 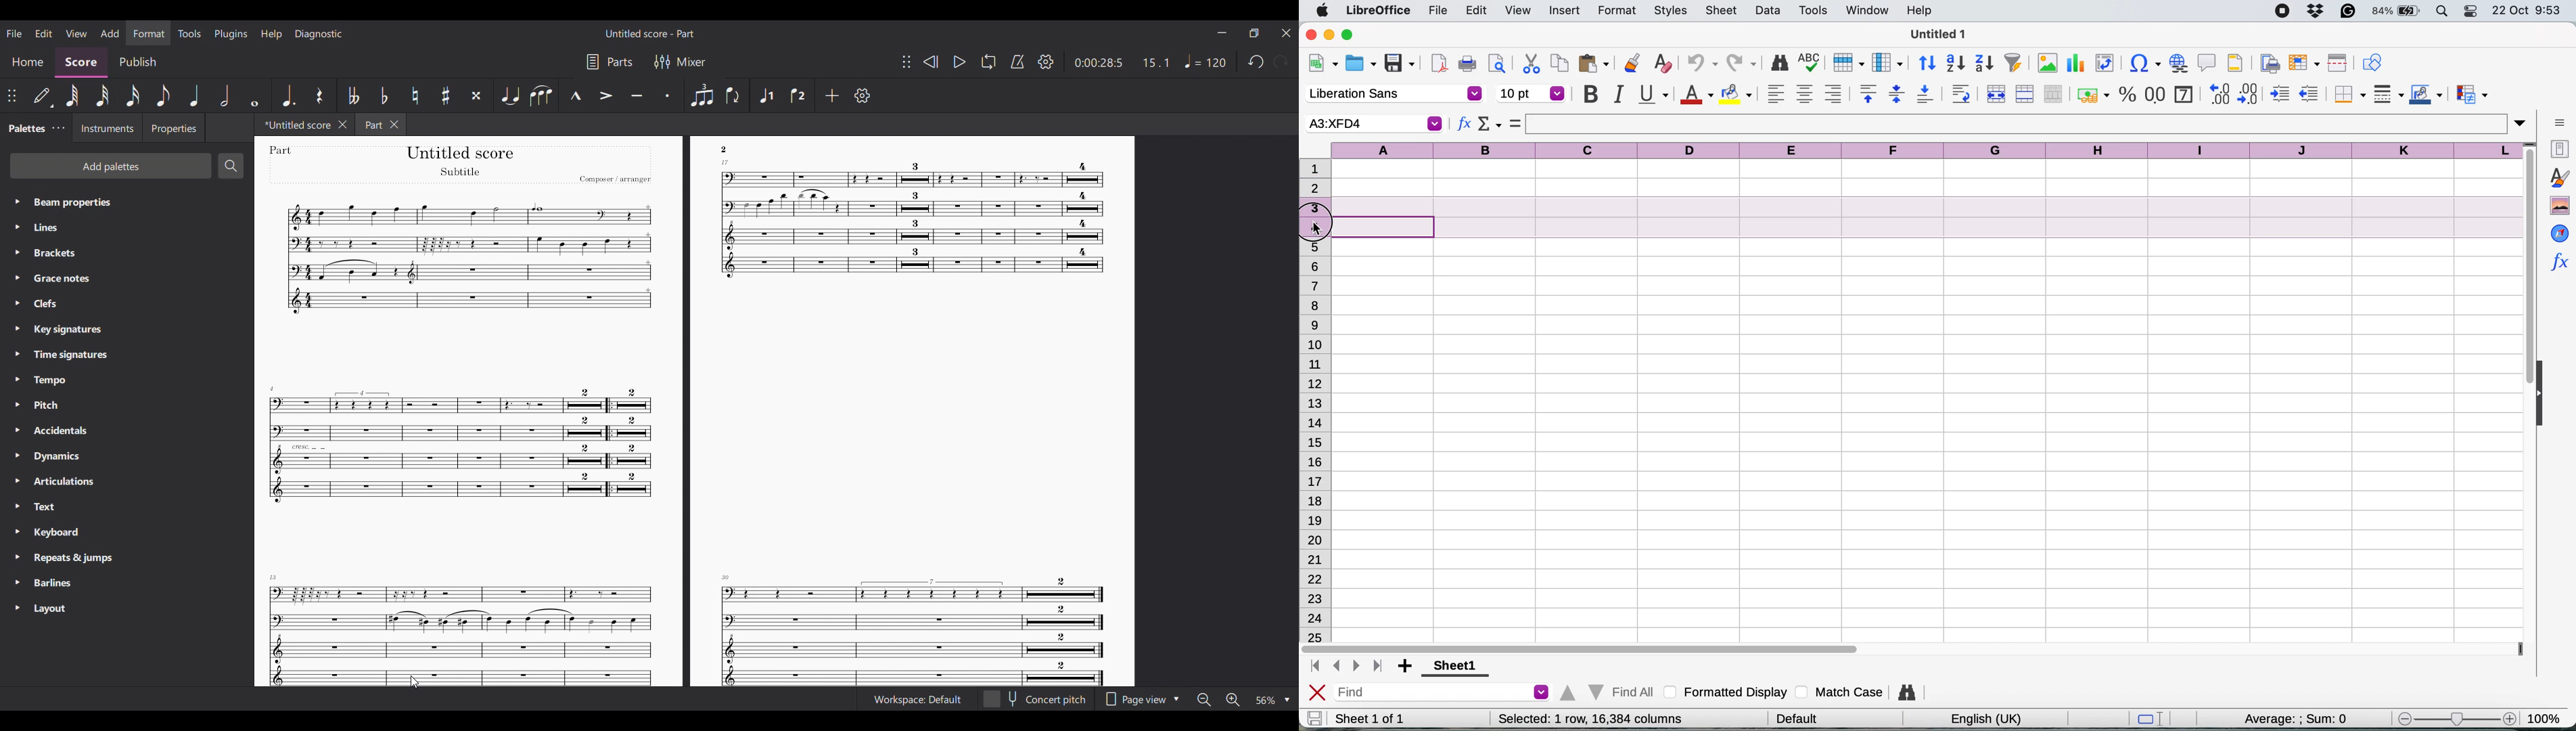 I want to click on bold, so click(x=1590, y=95).